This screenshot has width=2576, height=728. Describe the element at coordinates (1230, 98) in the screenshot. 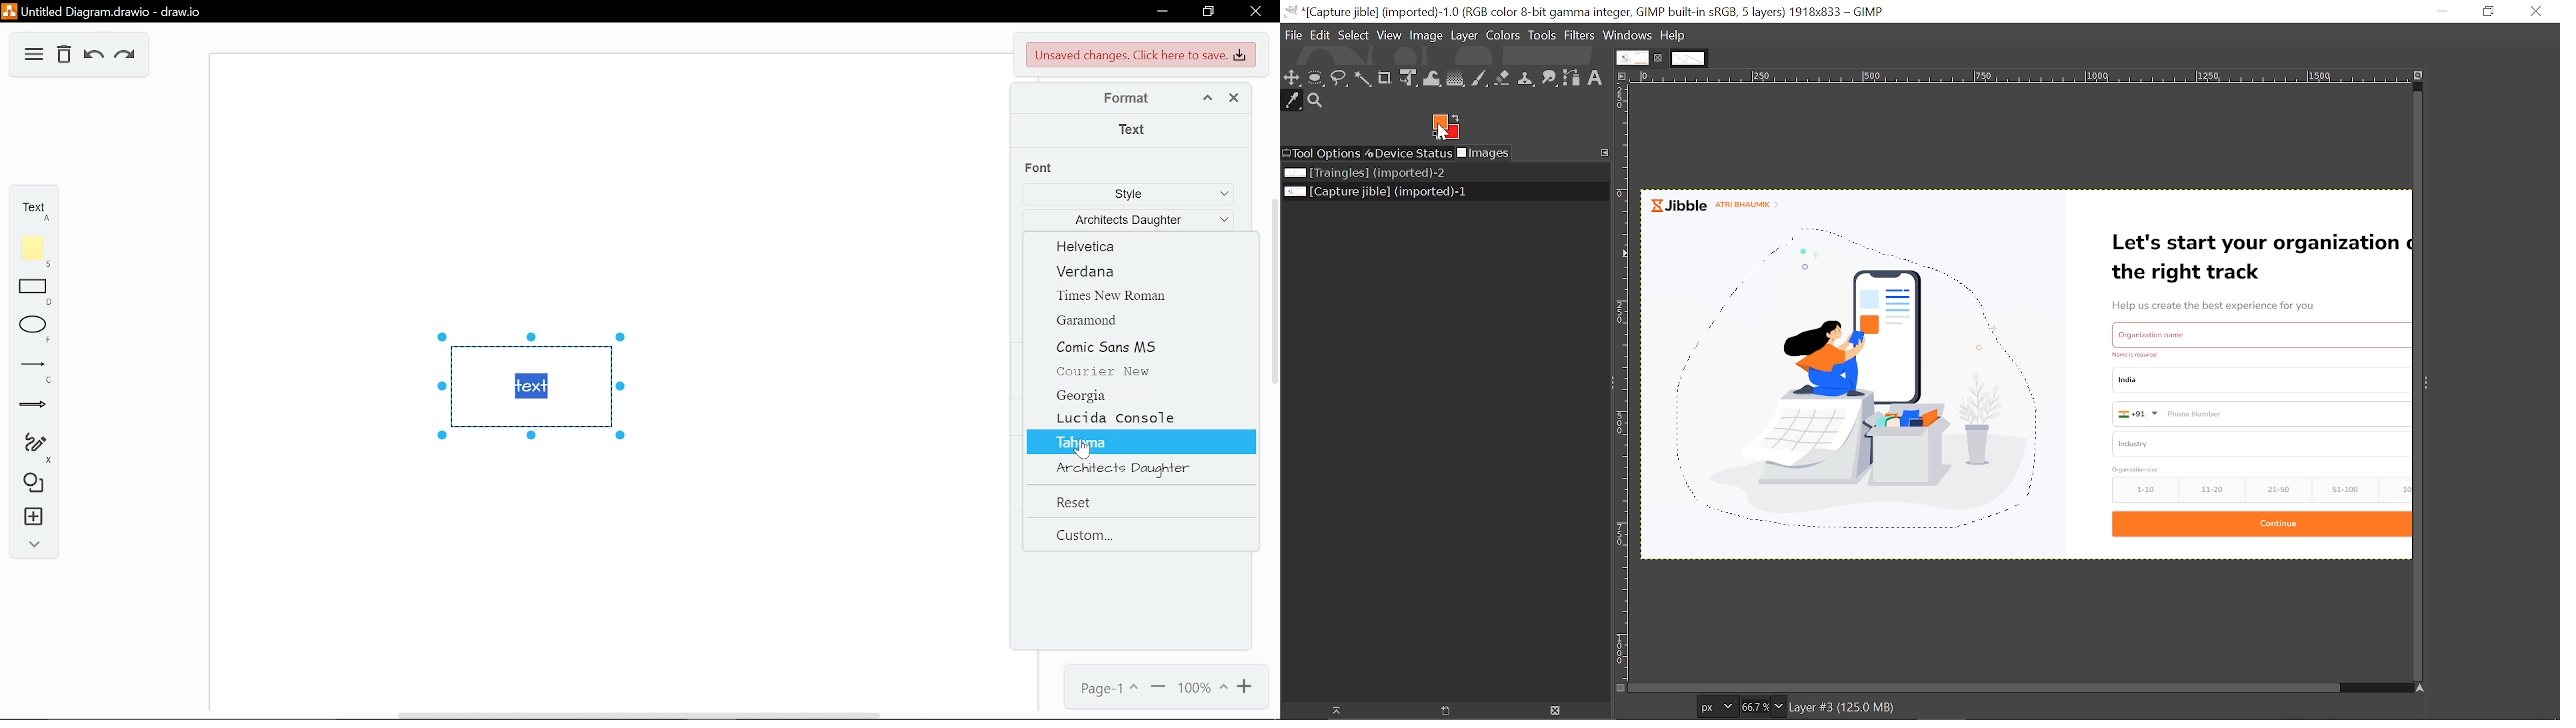

I see `close` at that location.